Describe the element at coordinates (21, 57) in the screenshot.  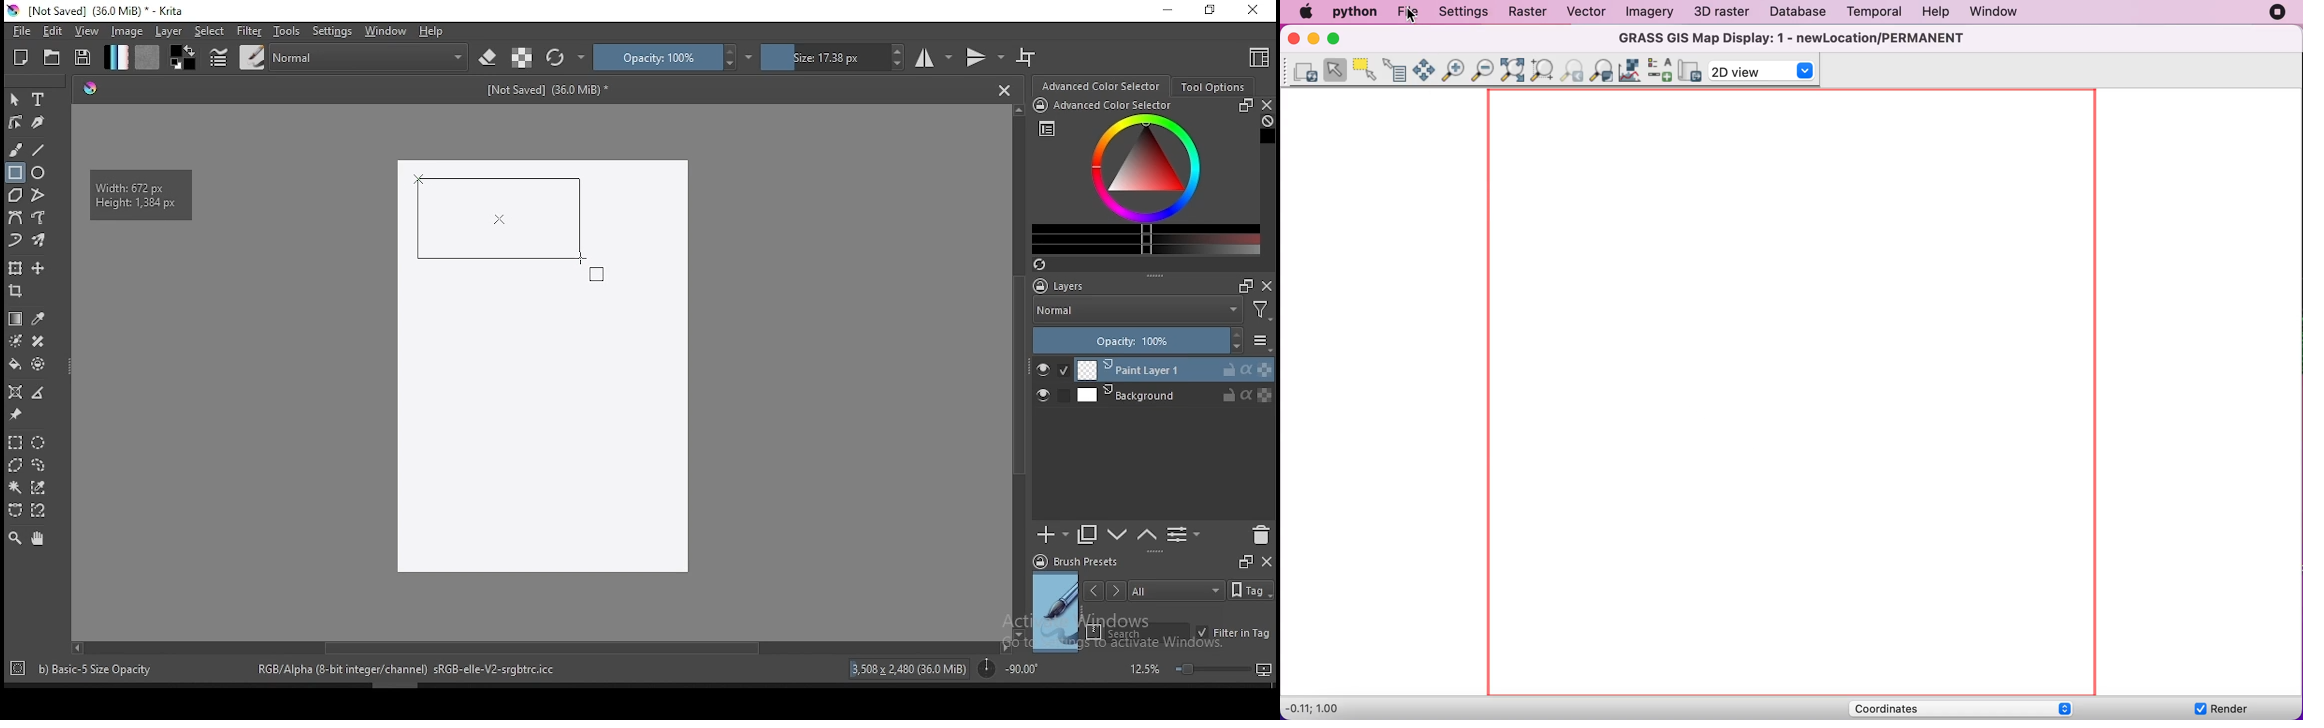
I see `new` at that location.